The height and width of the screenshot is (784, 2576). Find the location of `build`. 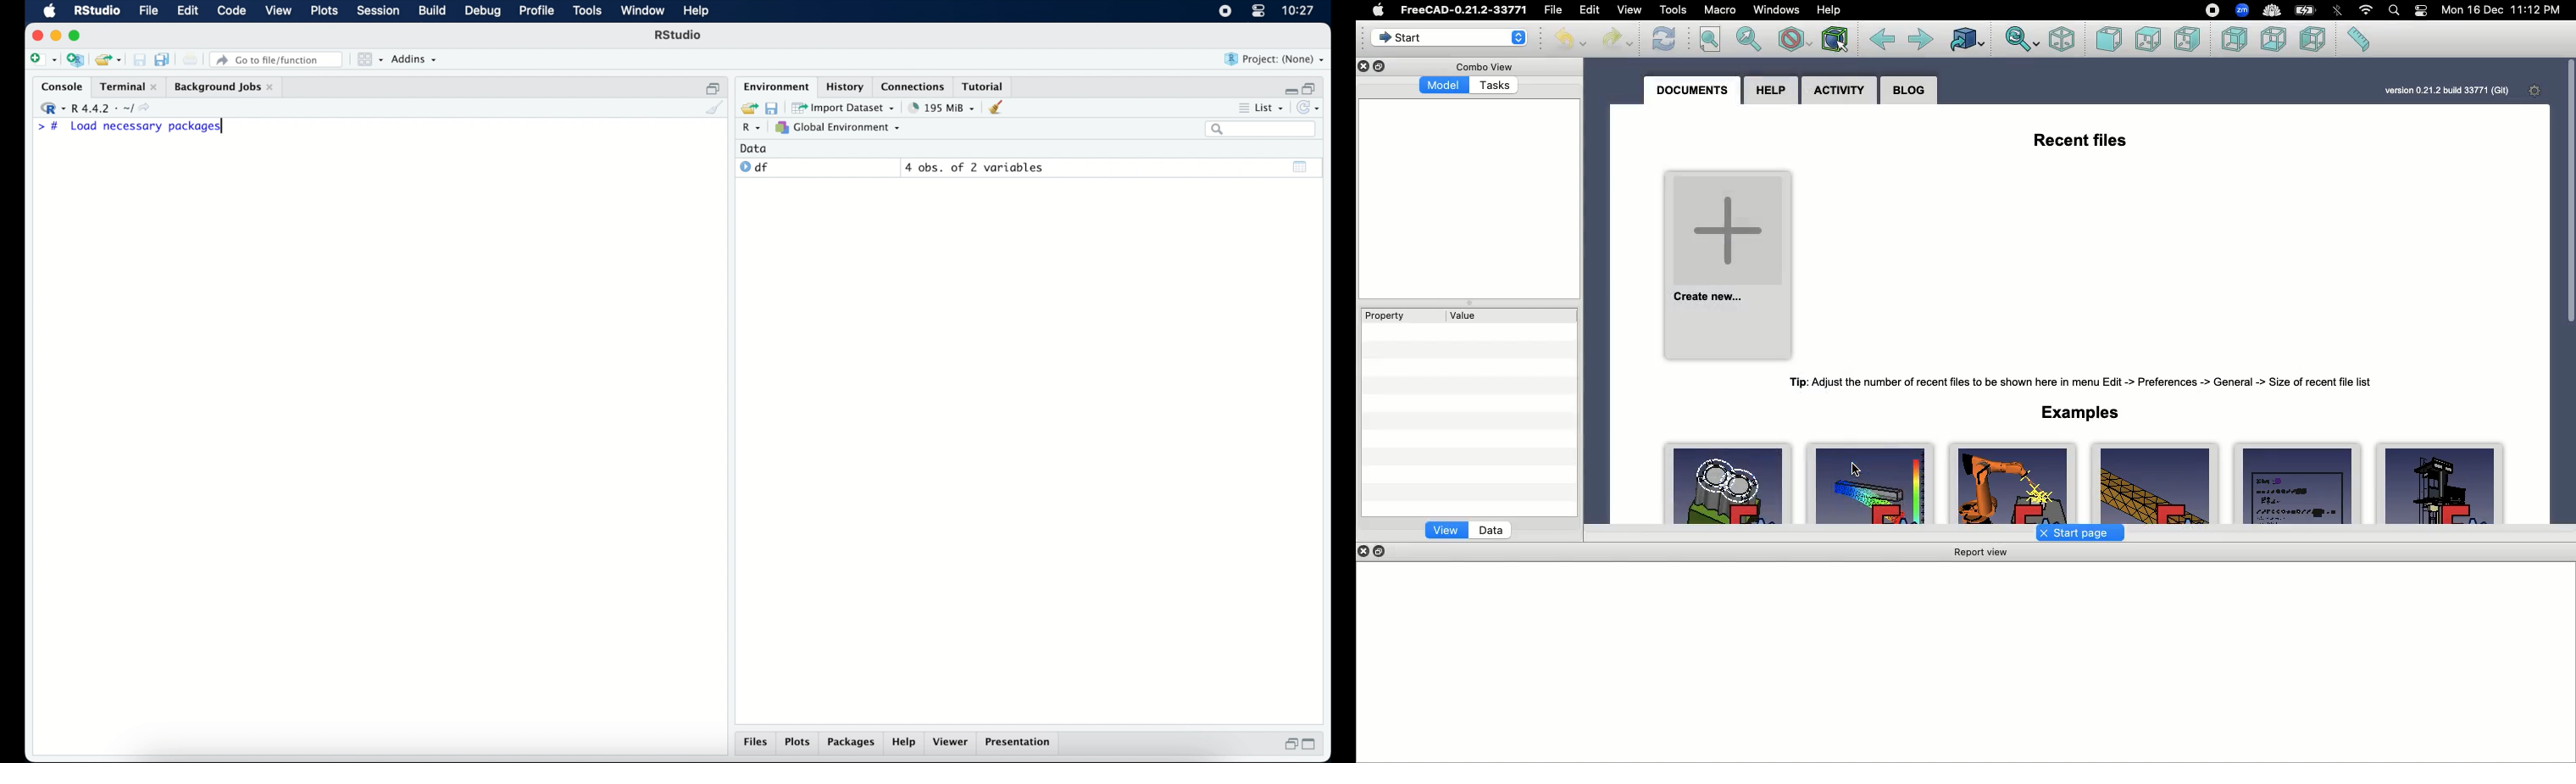

build is located at coordinates (431, 11).